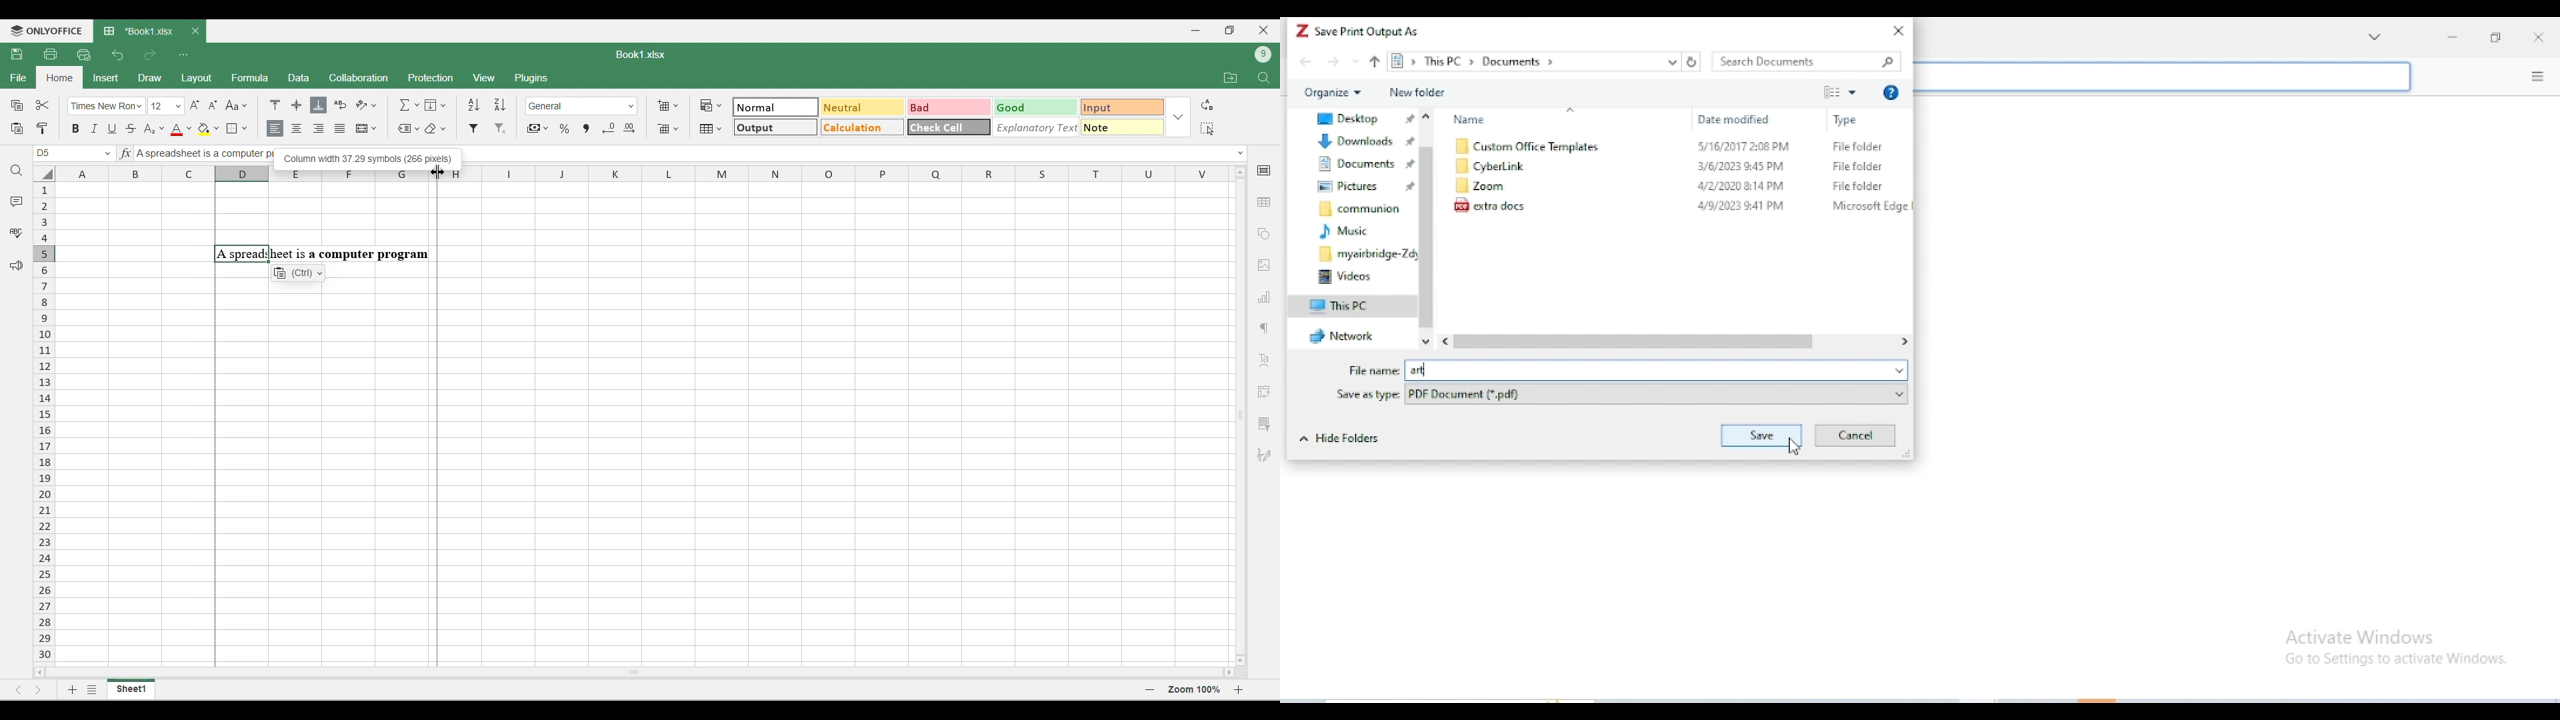 The image size is (2576, 728). I want to click on Bold, so click(76, 128).